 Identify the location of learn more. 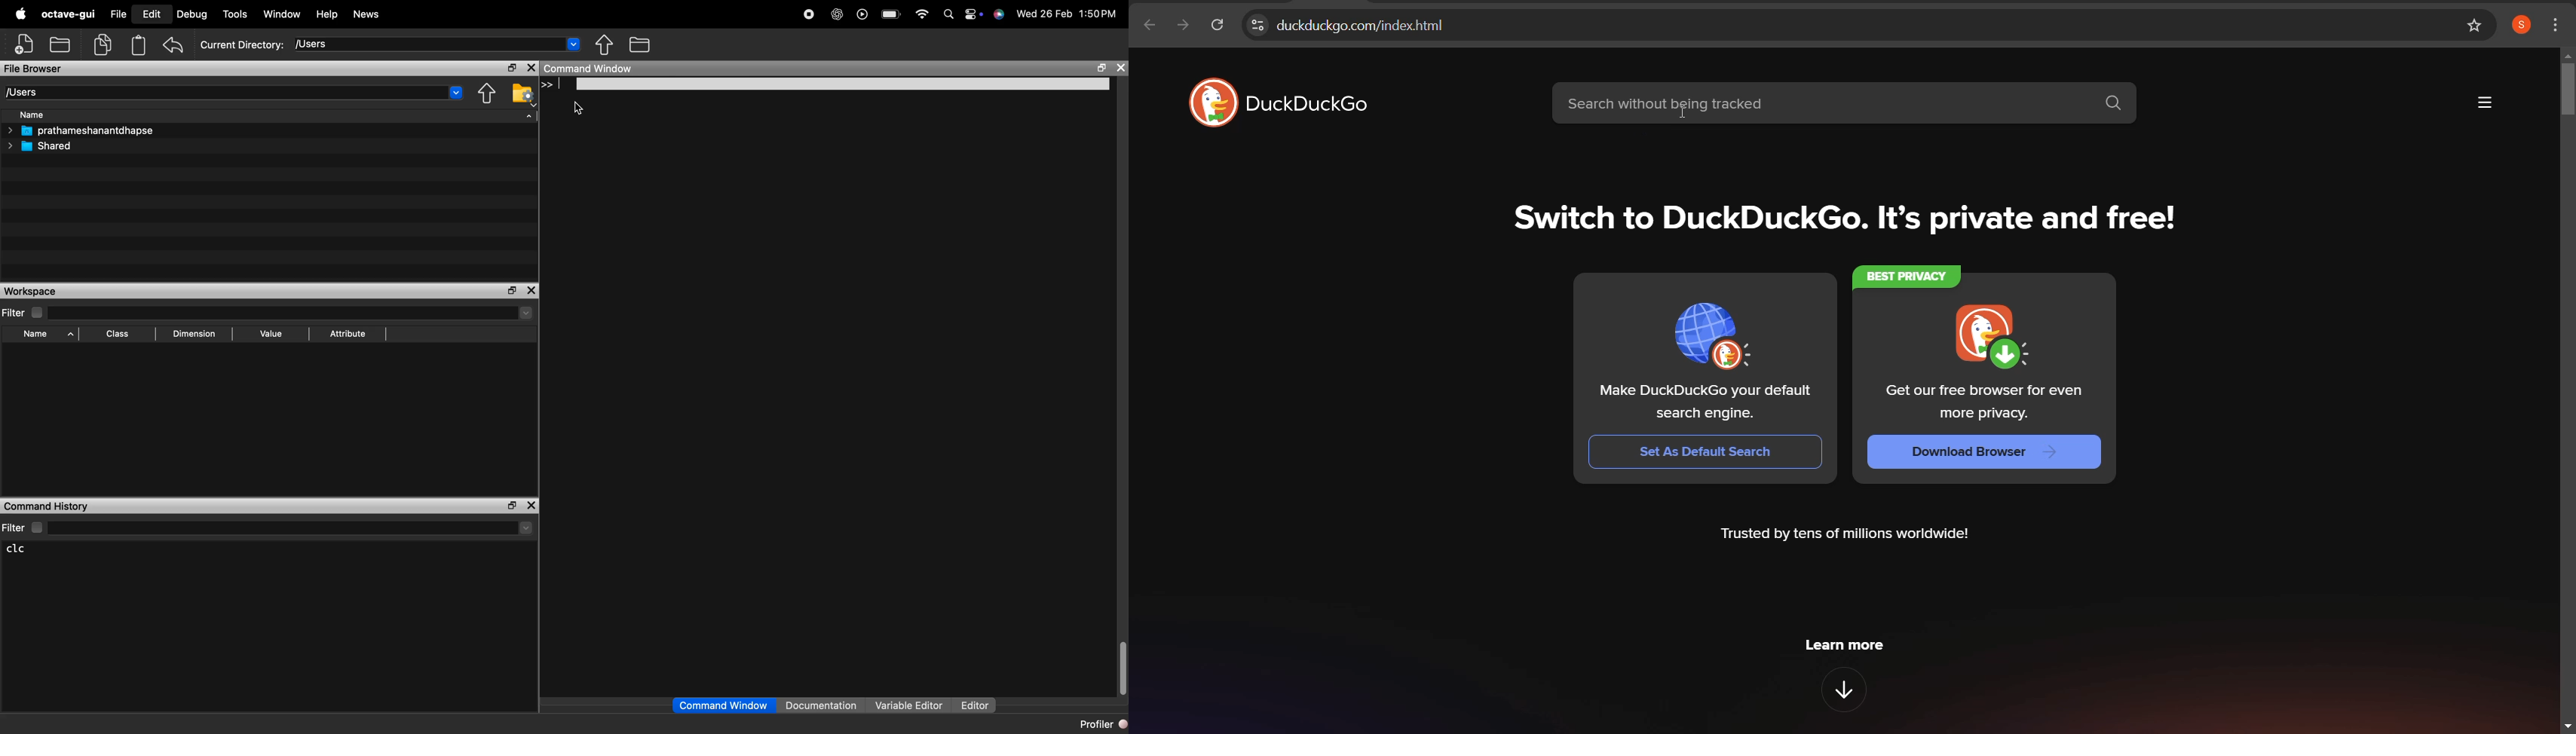
(1854, 647).